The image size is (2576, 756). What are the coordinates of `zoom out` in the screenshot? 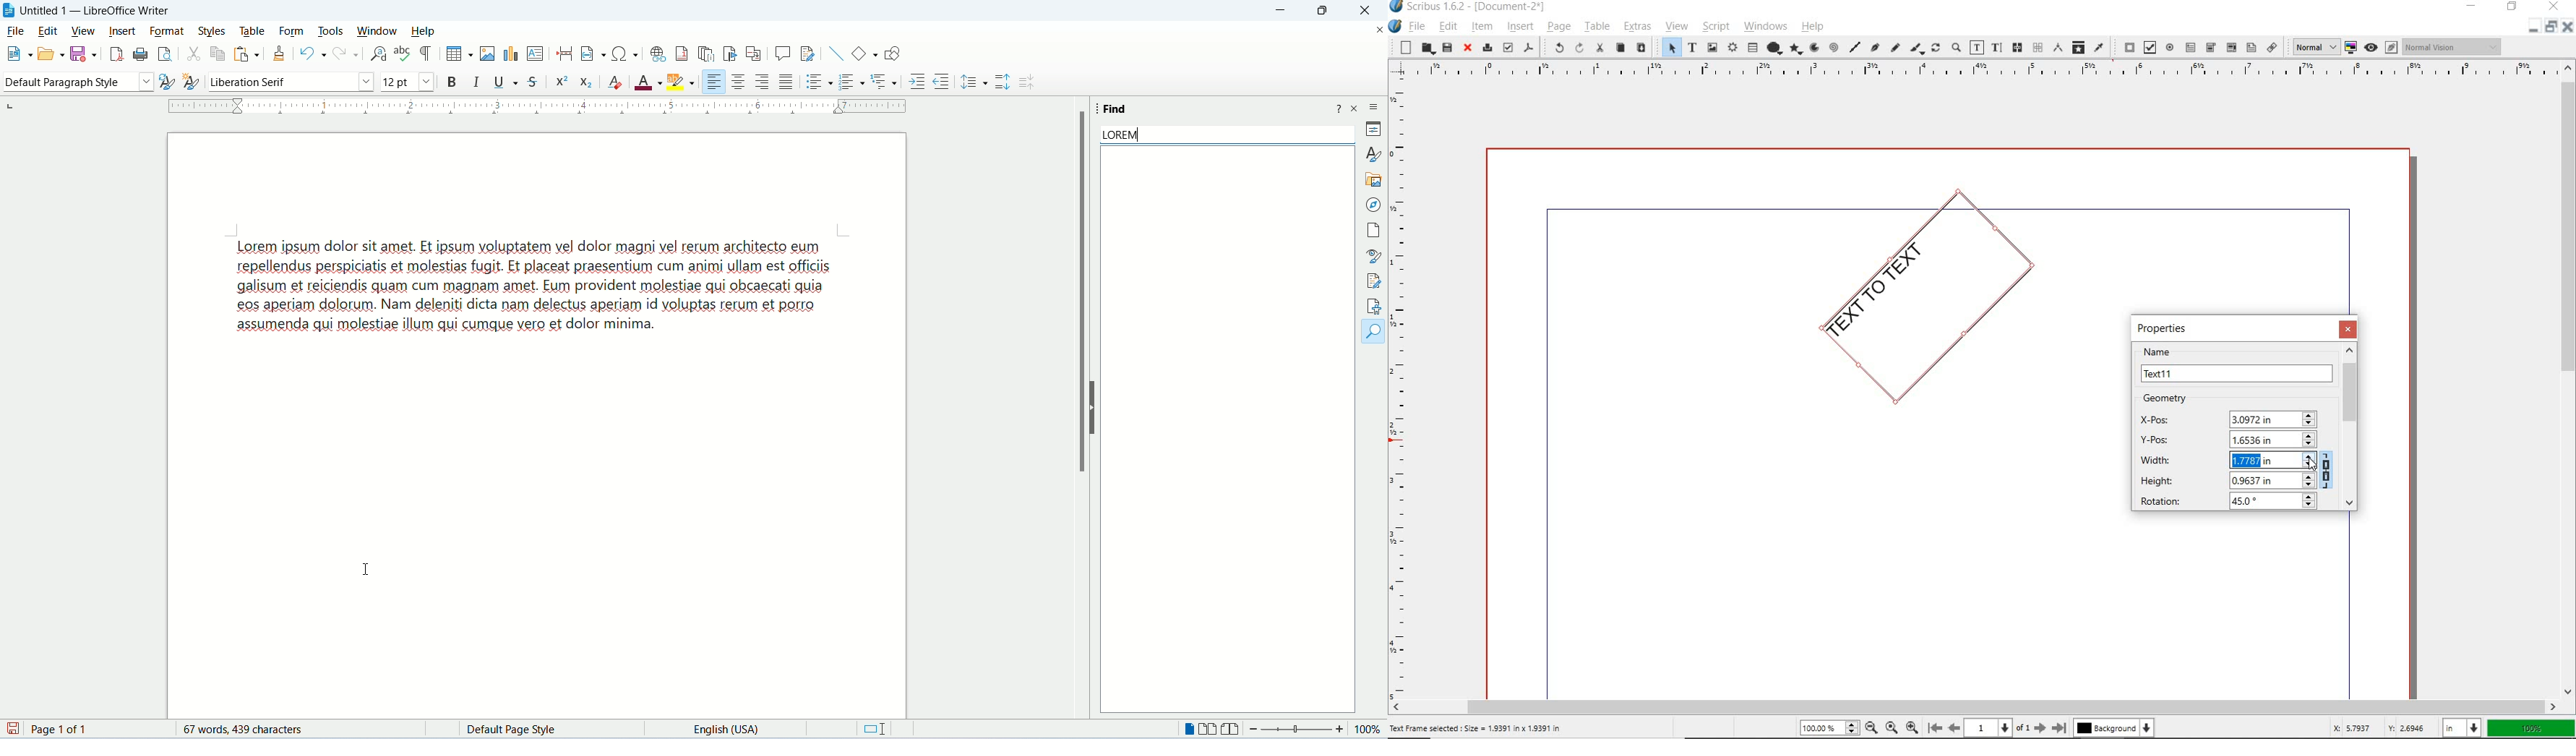 It's located at (1875, 727).